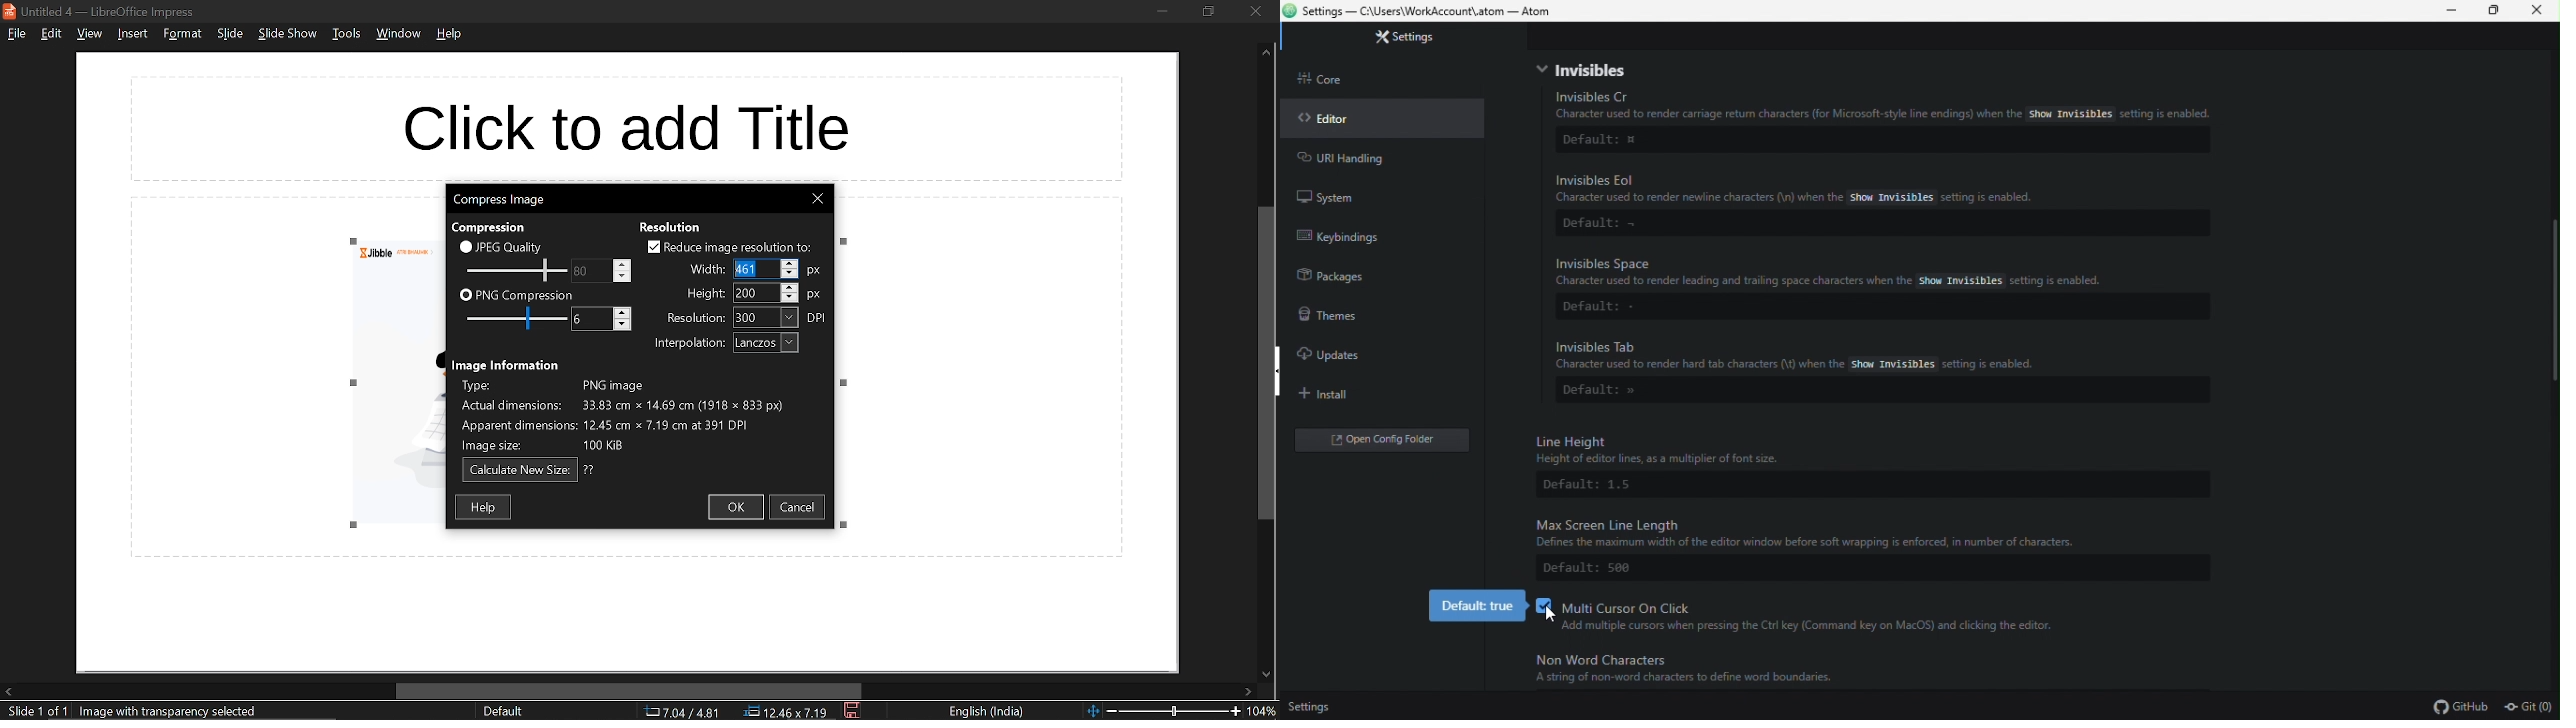 The image size is (2576, 728). Describe the element at coordinates (512, 247) in the screenshot. I see `JPEG quality` at that location.